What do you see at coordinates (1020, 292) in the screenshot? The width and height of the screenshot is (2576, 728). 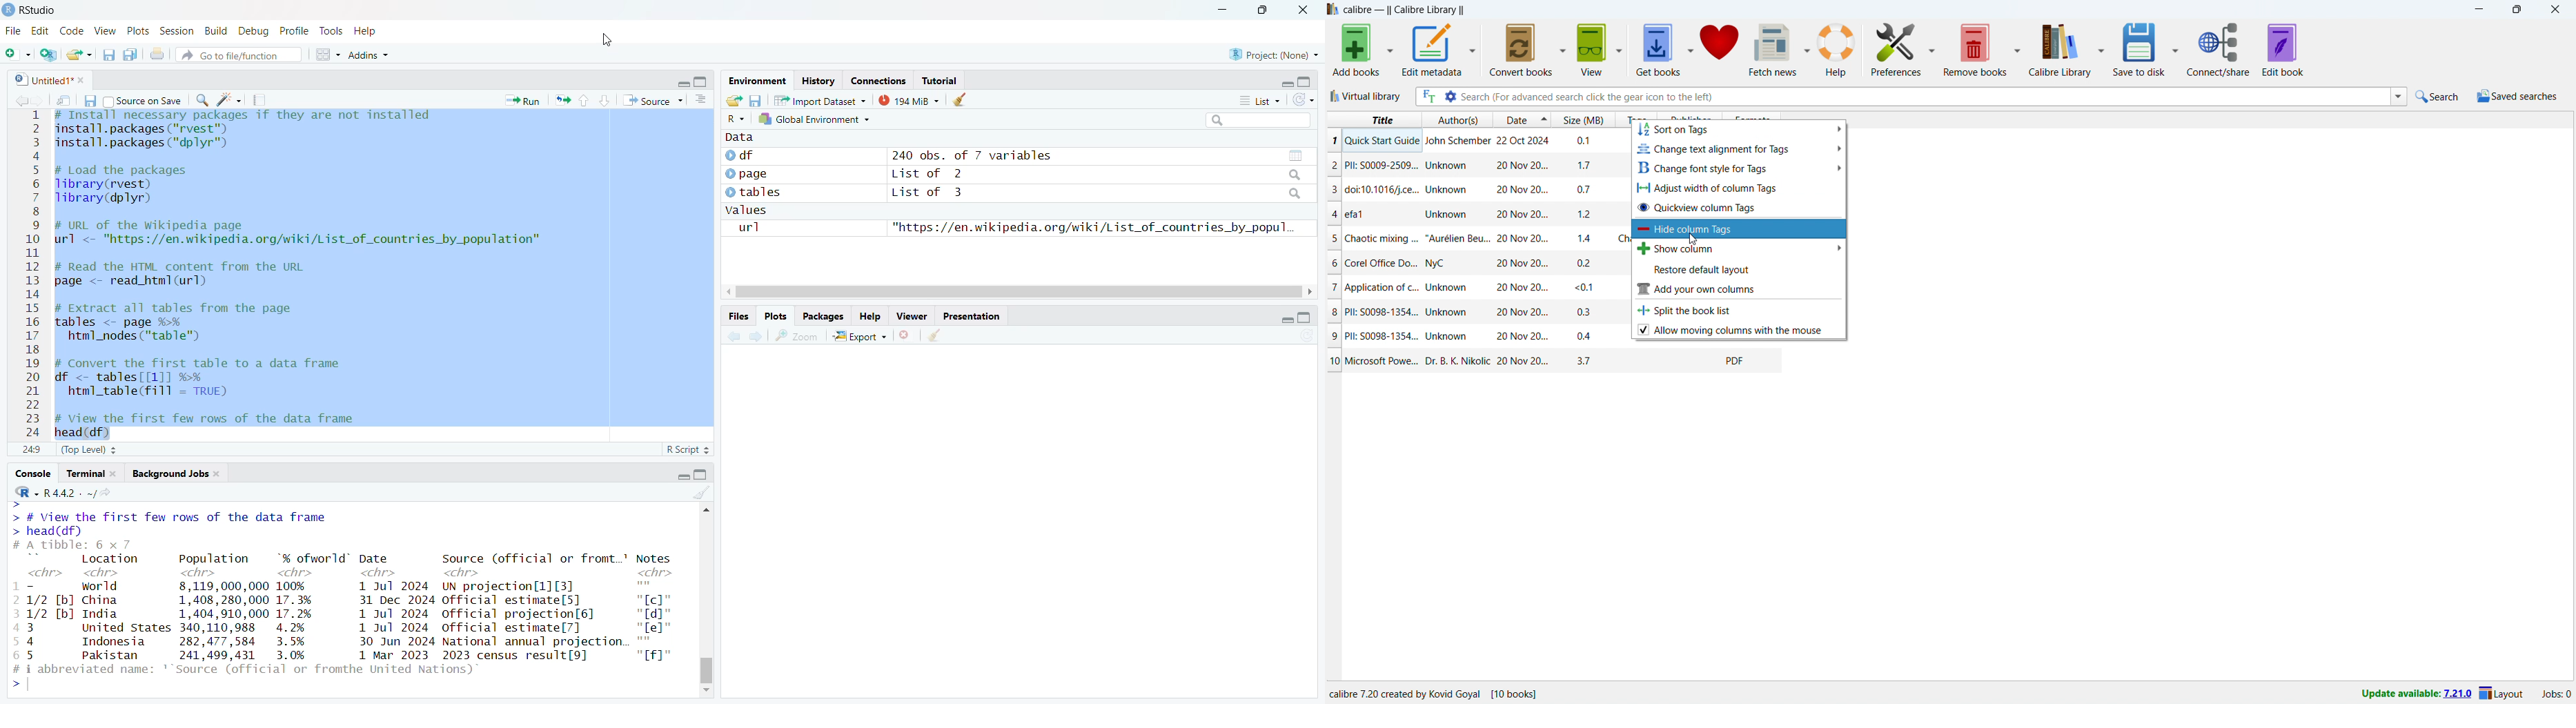 I see `scroll bar` at bounding box center [1020, 292].